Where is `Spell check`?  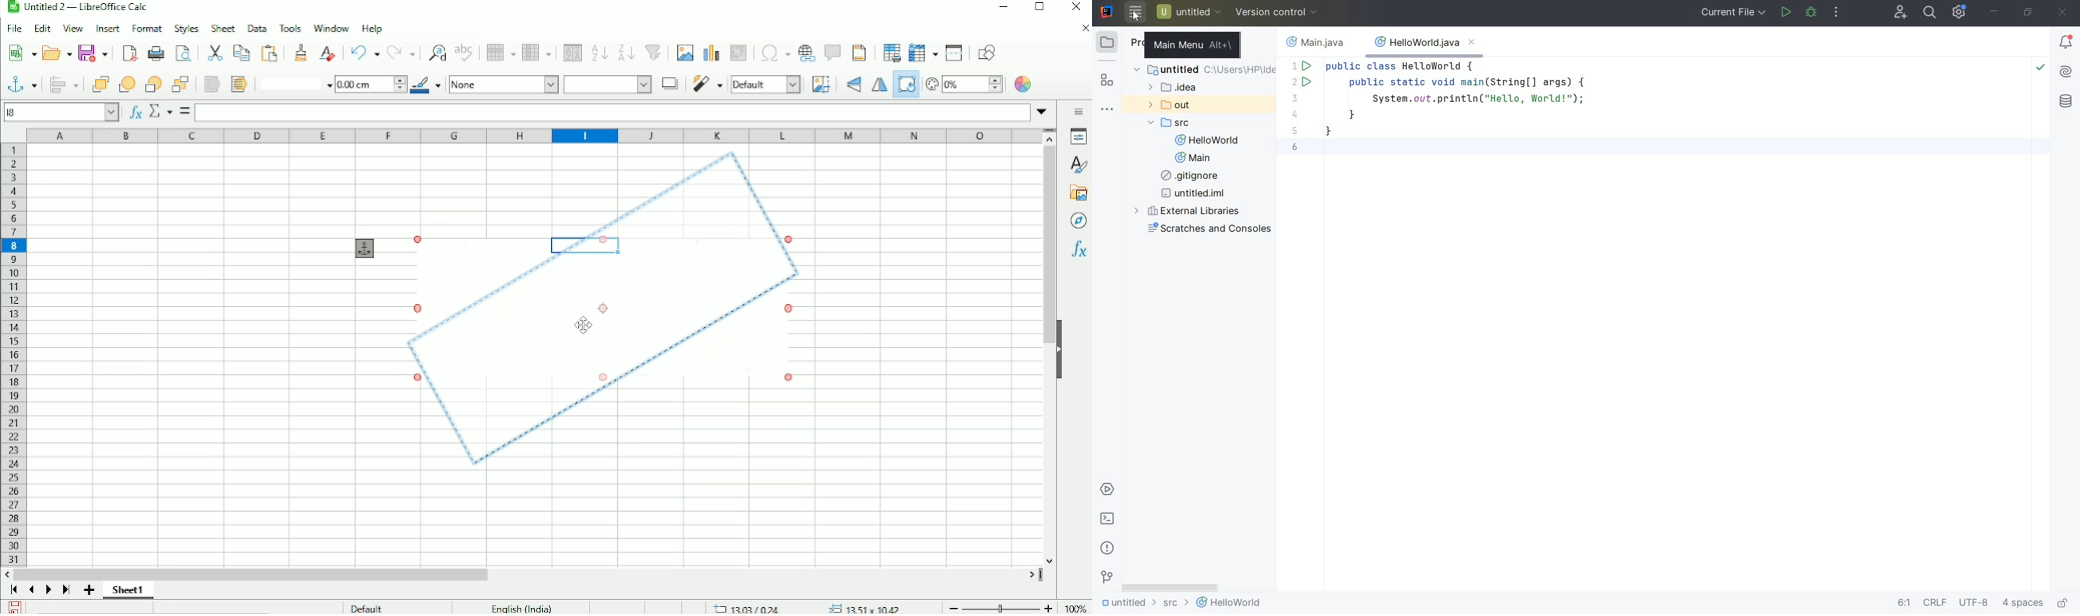
Spell check is located at coordinates (466, 52).